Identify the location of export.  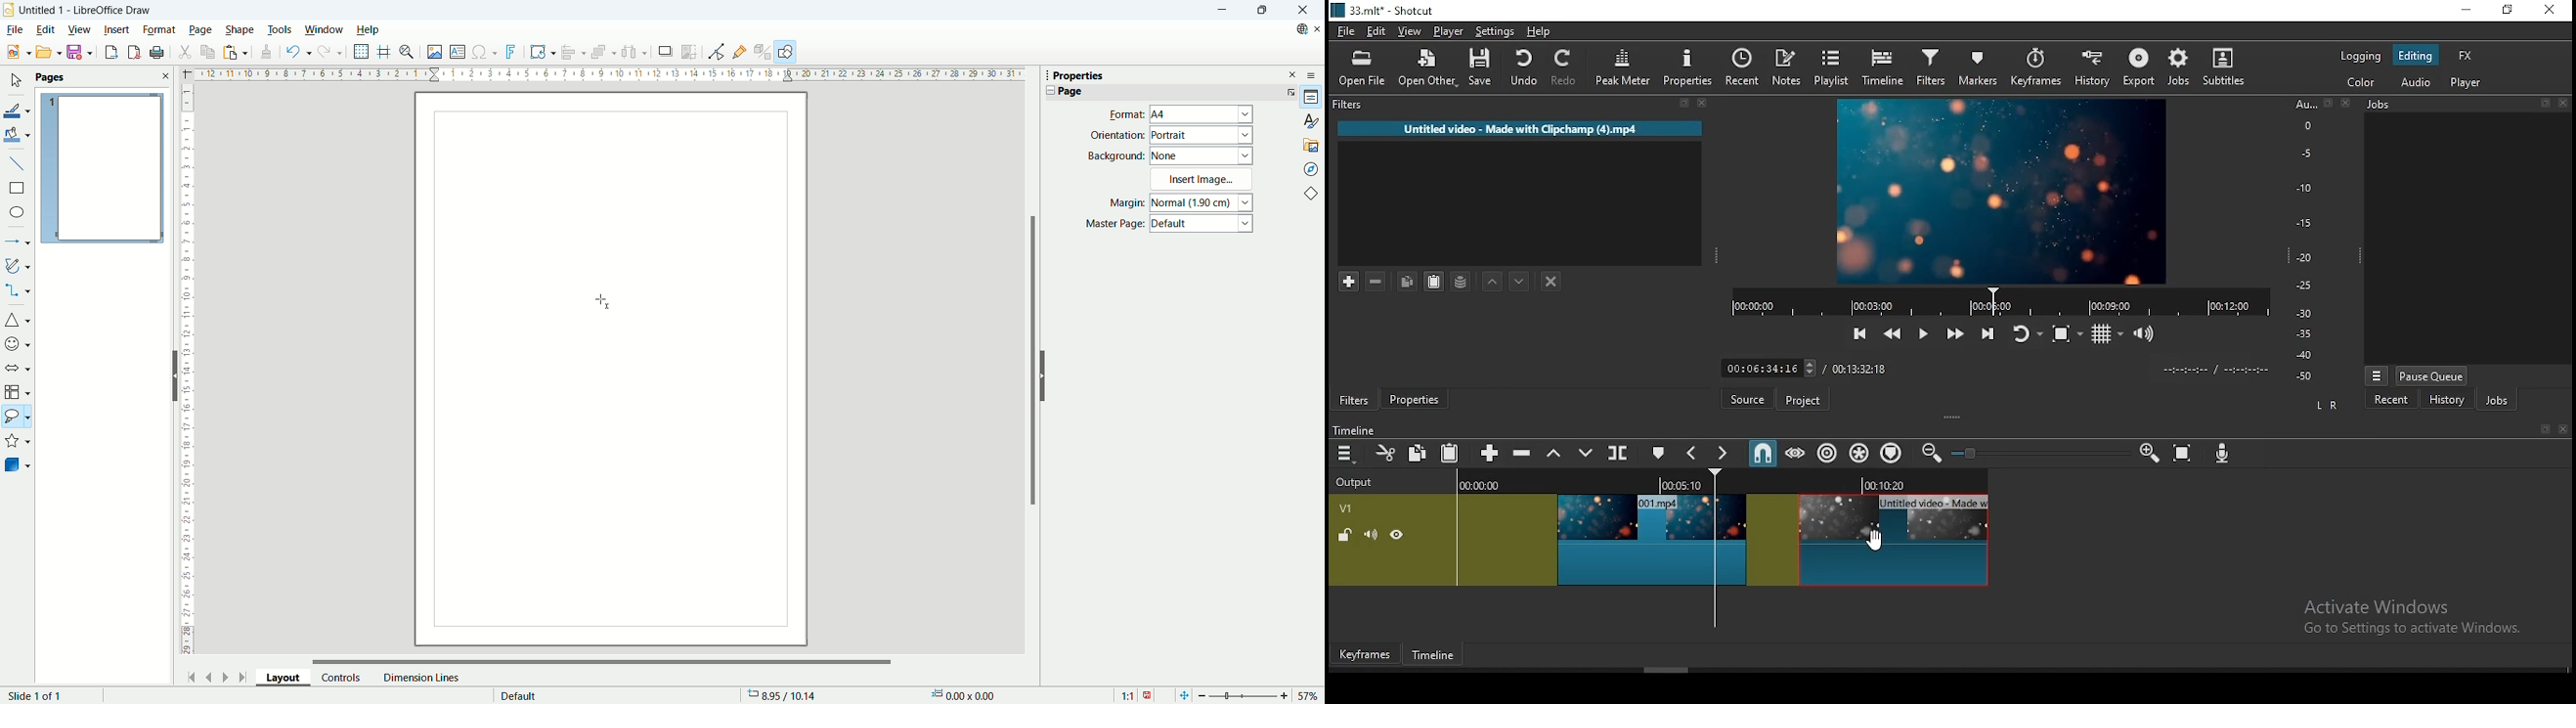
(2141, 66).